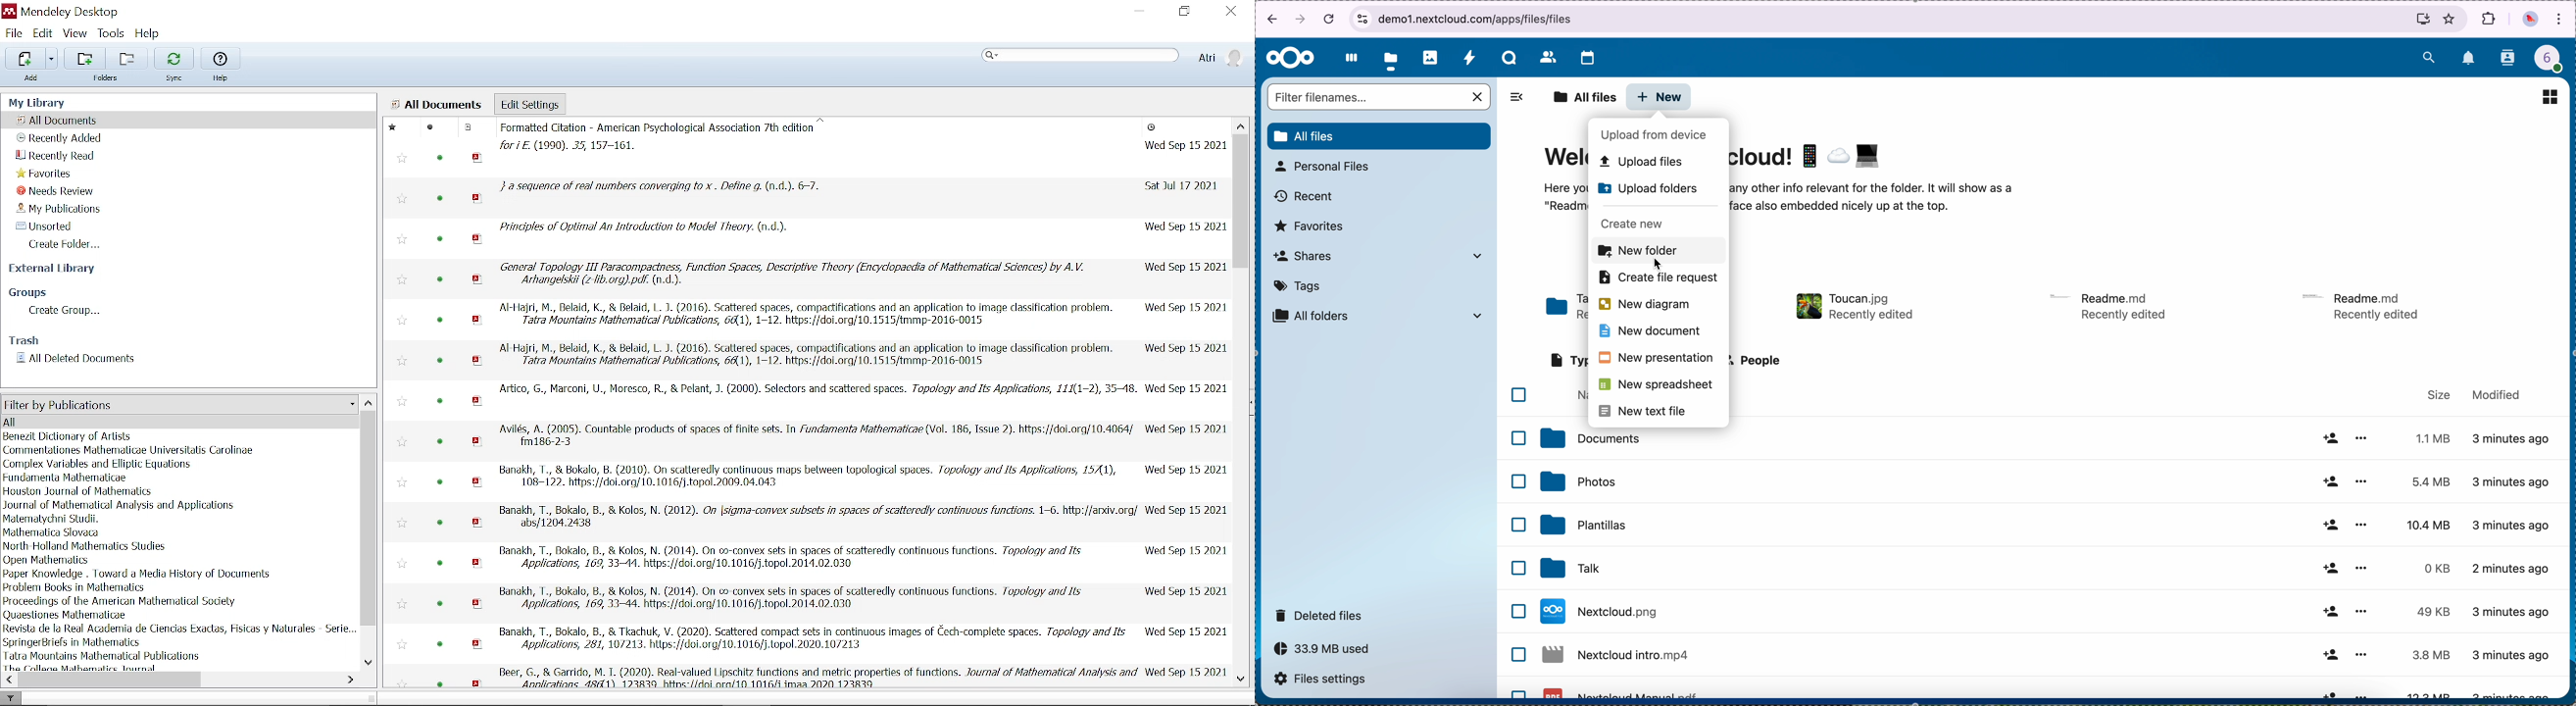 This screenshot has width=2576, height=728. Describe the element at coordinates (661, 187) in the screenshot. I see `citation` at that location.